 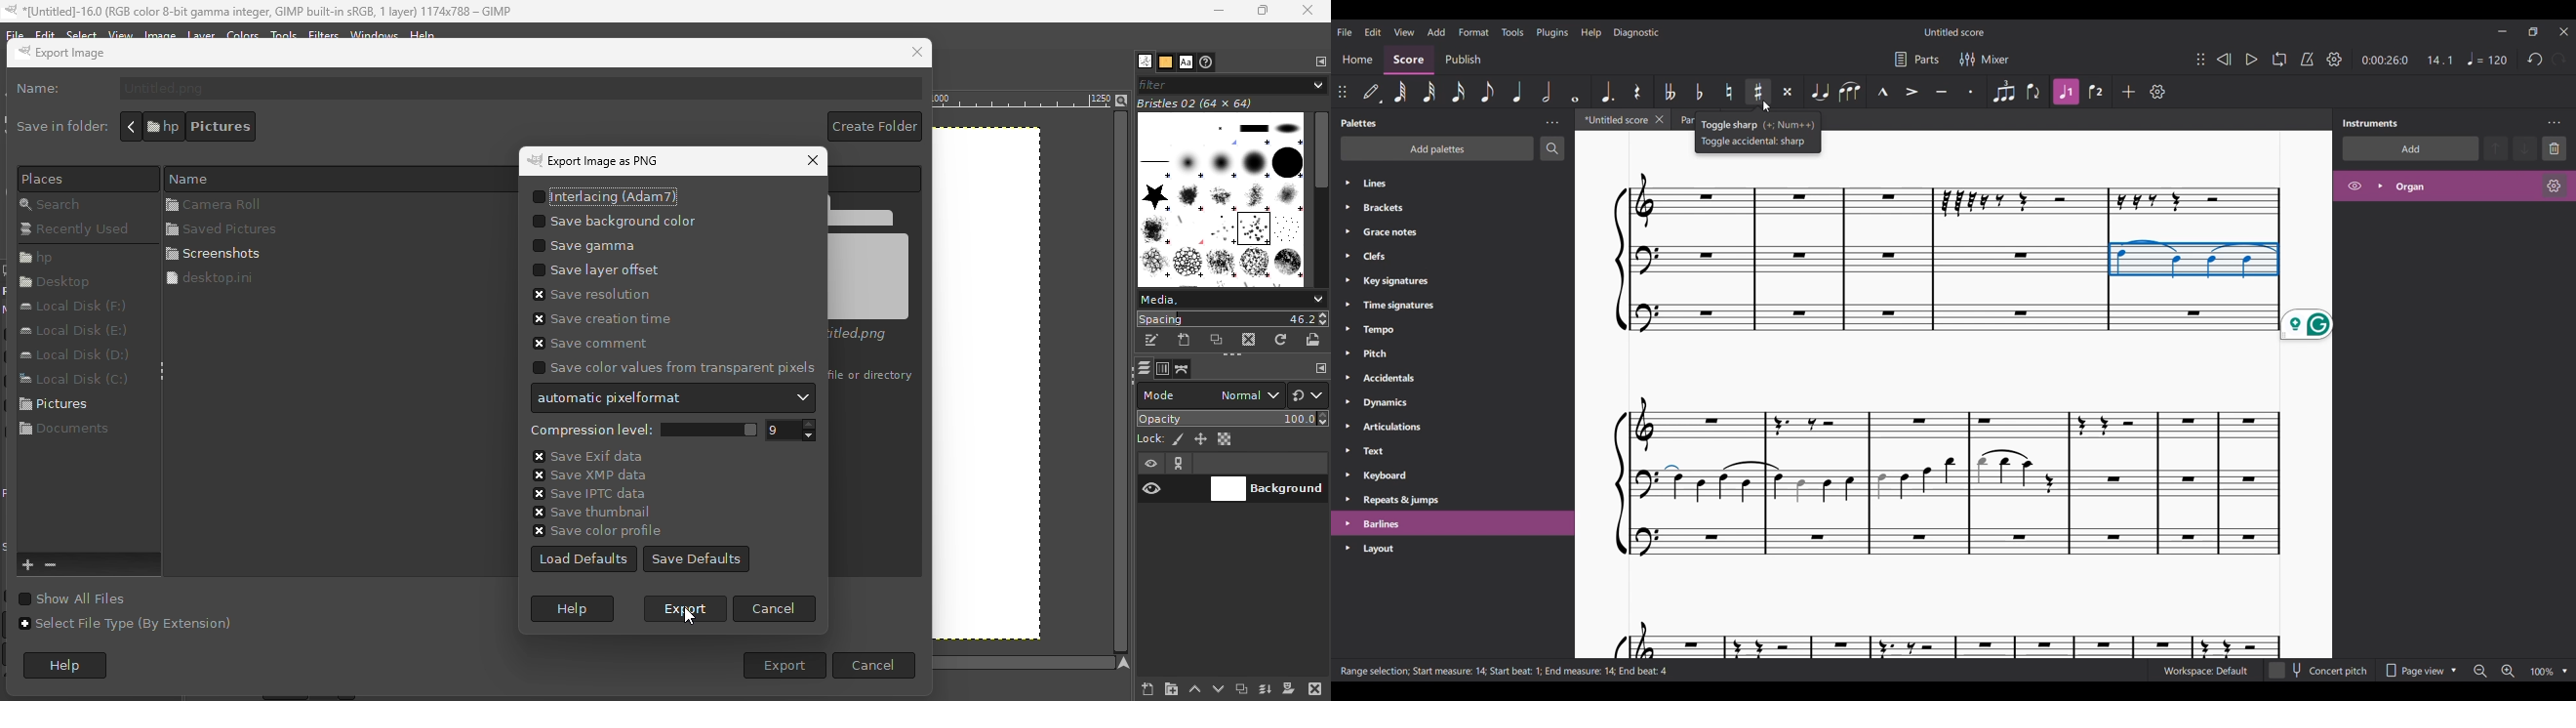 What do you see at coordinates (2542, 672) in the screenshot?
I see `Zoom factor` at bounding box center [2542, 672].